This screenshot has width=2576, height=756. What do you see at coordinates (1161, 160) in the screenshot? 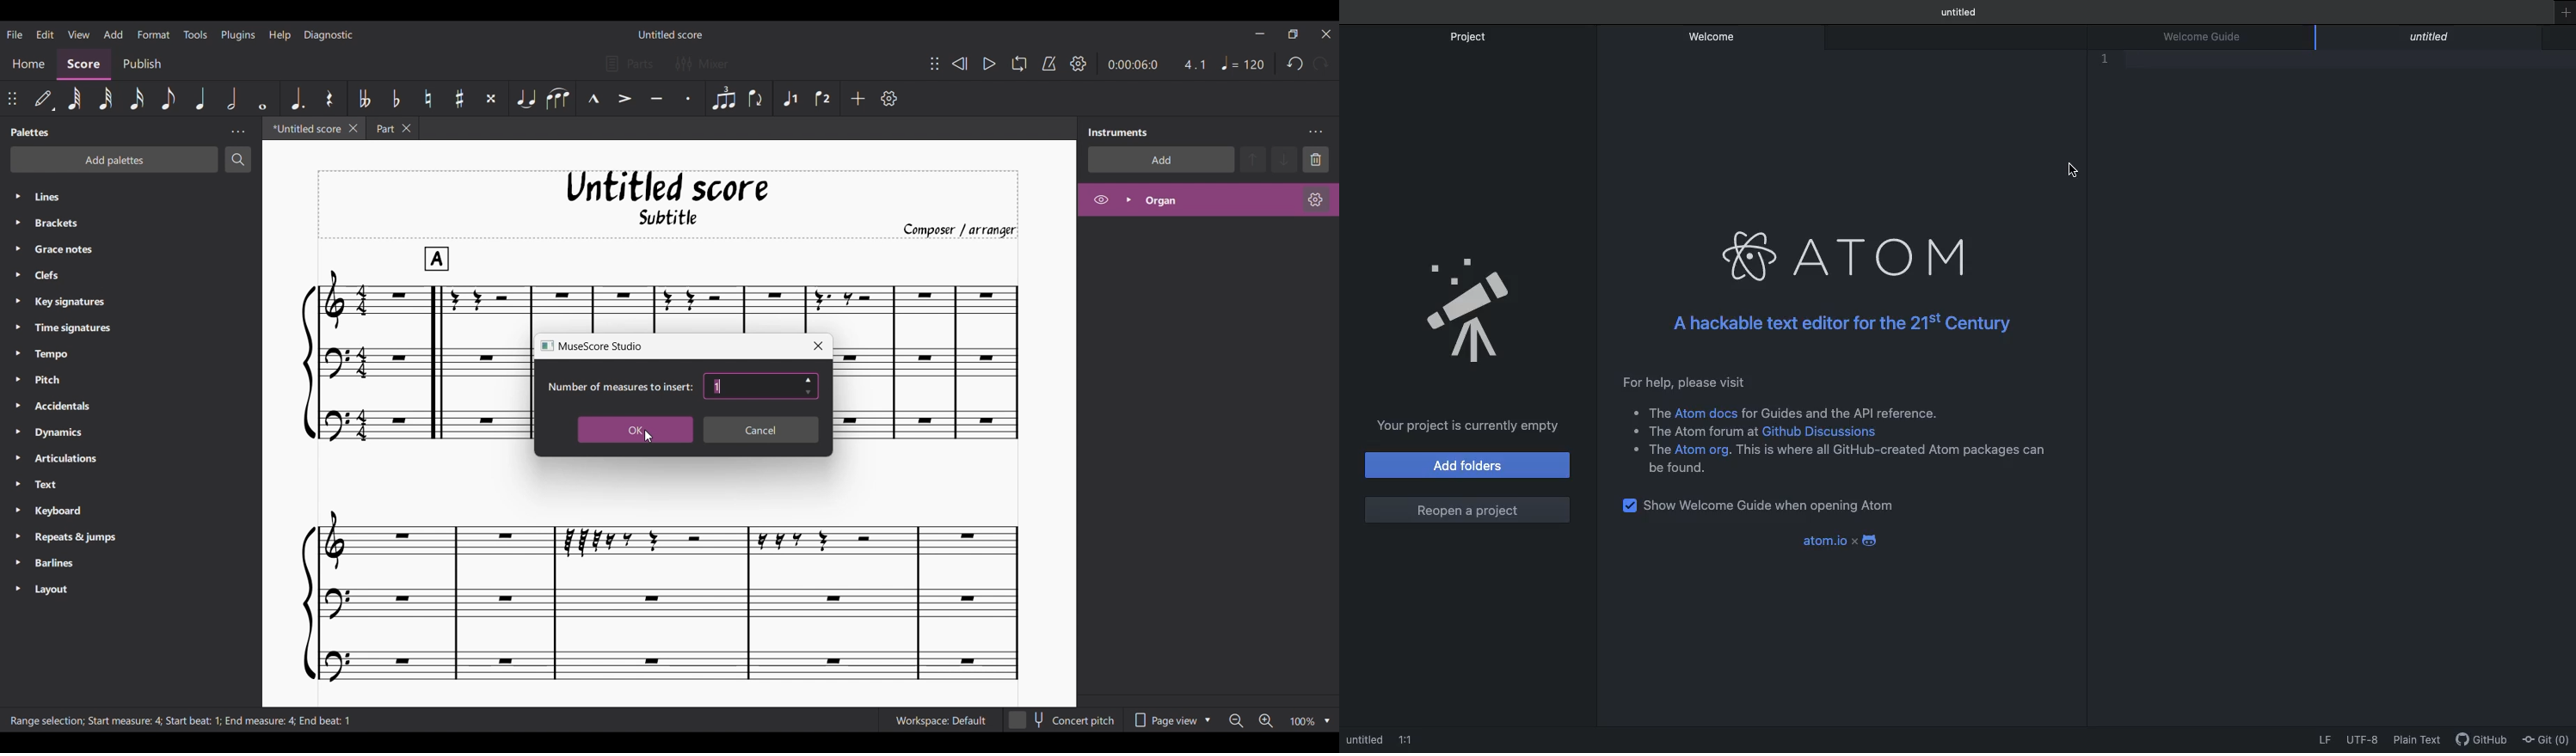
I see `Add instrument` at bounding box center [1161, 160].